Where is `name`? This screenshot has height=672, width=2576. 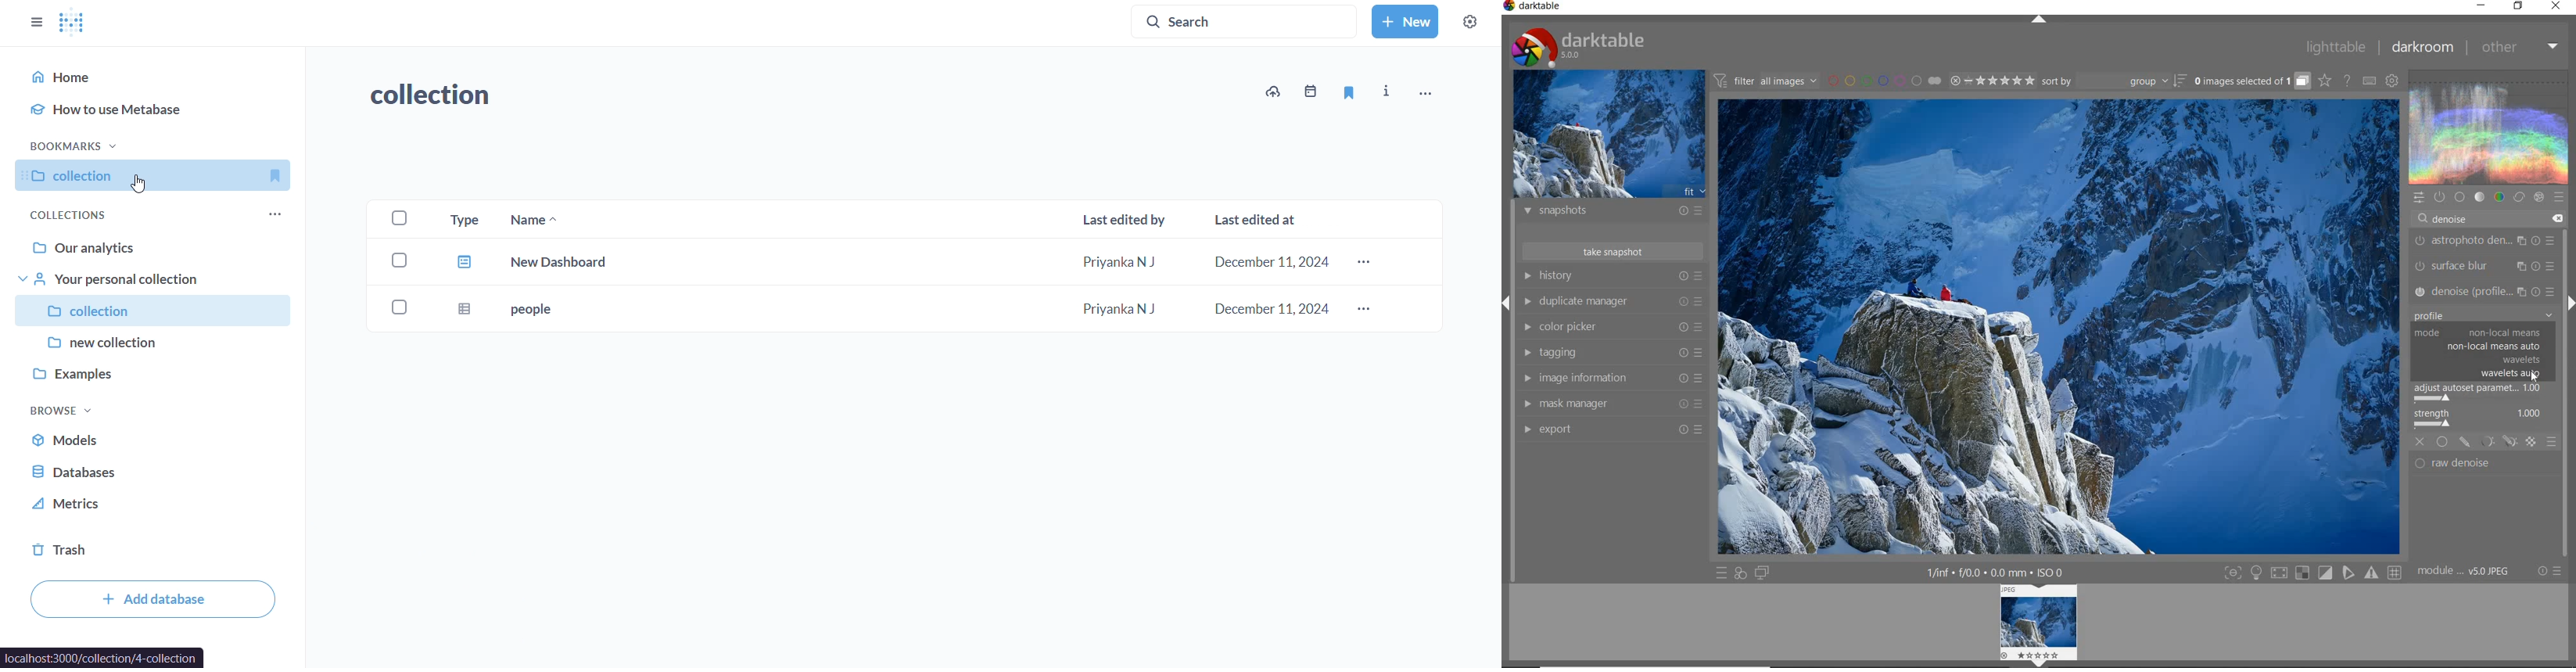
name is located at coordinates (585, 218).